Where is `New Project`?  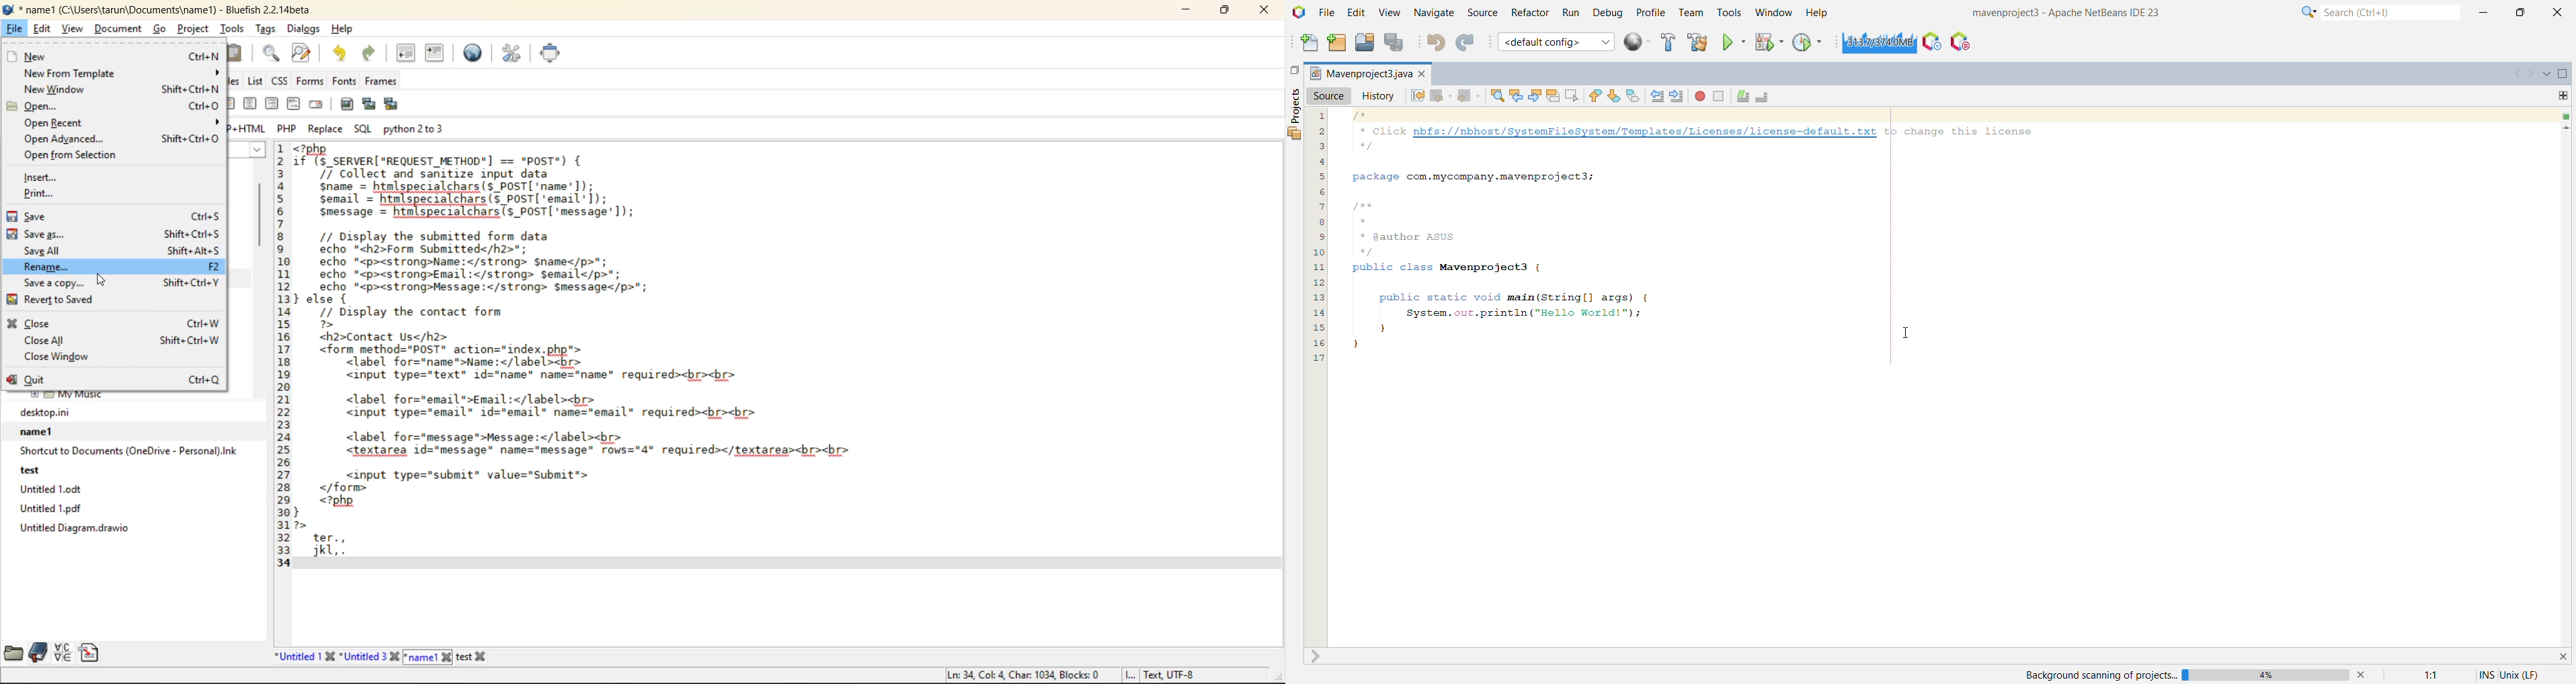 New Project is located at coordinates (1336, 44).